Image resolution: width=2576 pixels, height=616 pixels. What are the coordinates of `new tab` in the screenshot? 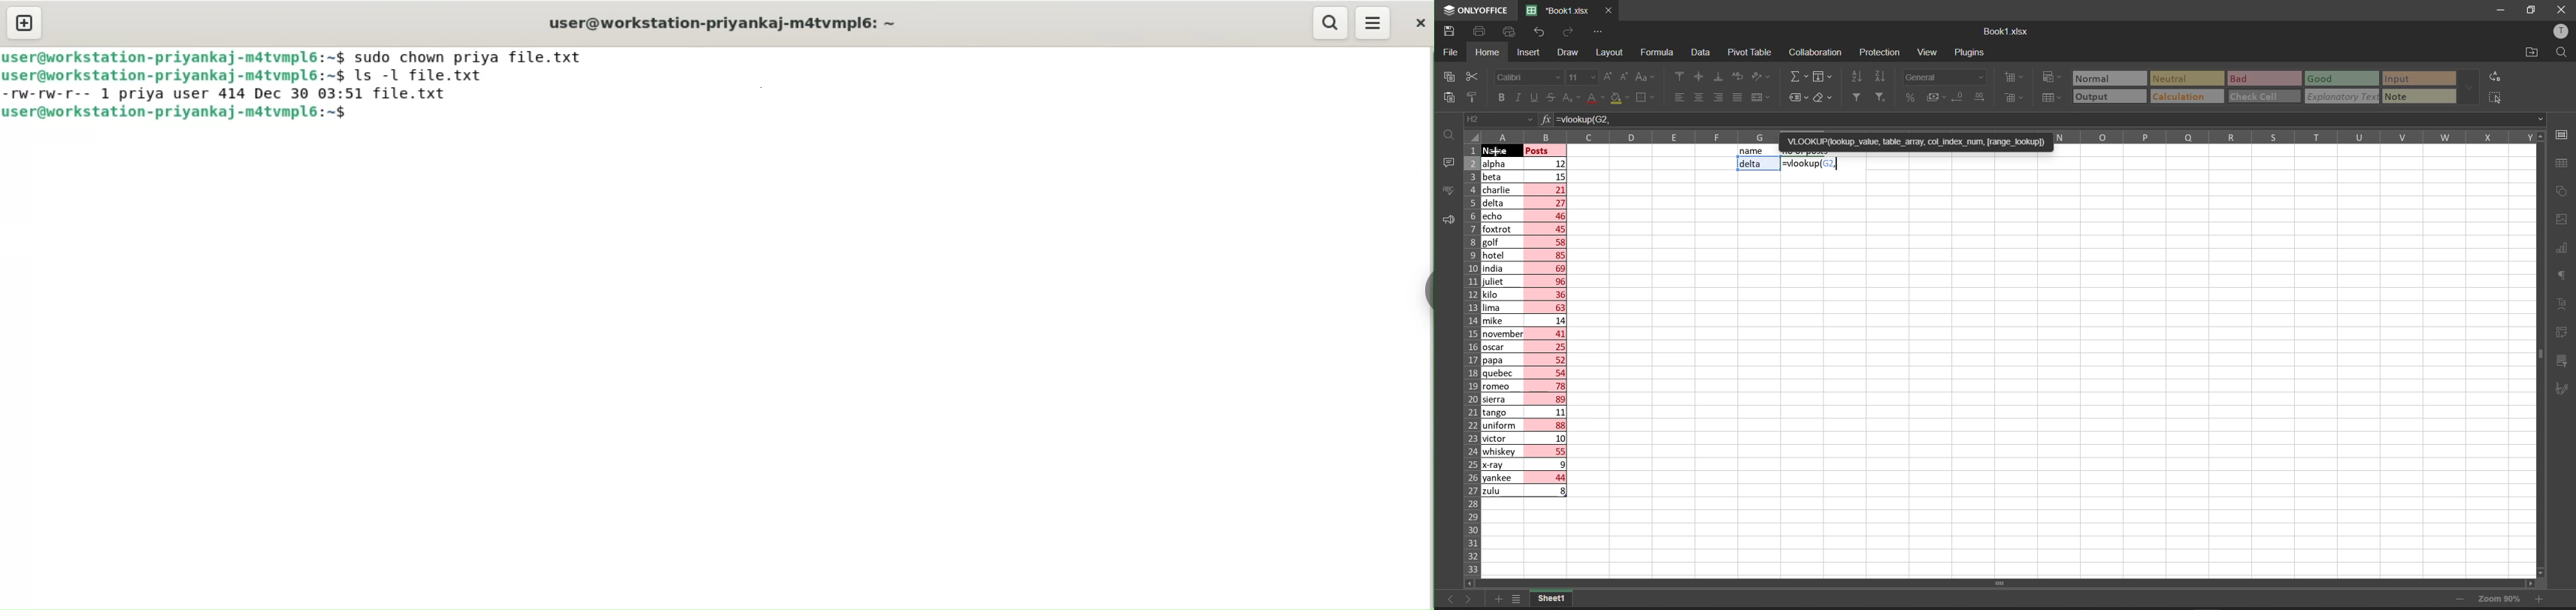 It's located at (25, 24).